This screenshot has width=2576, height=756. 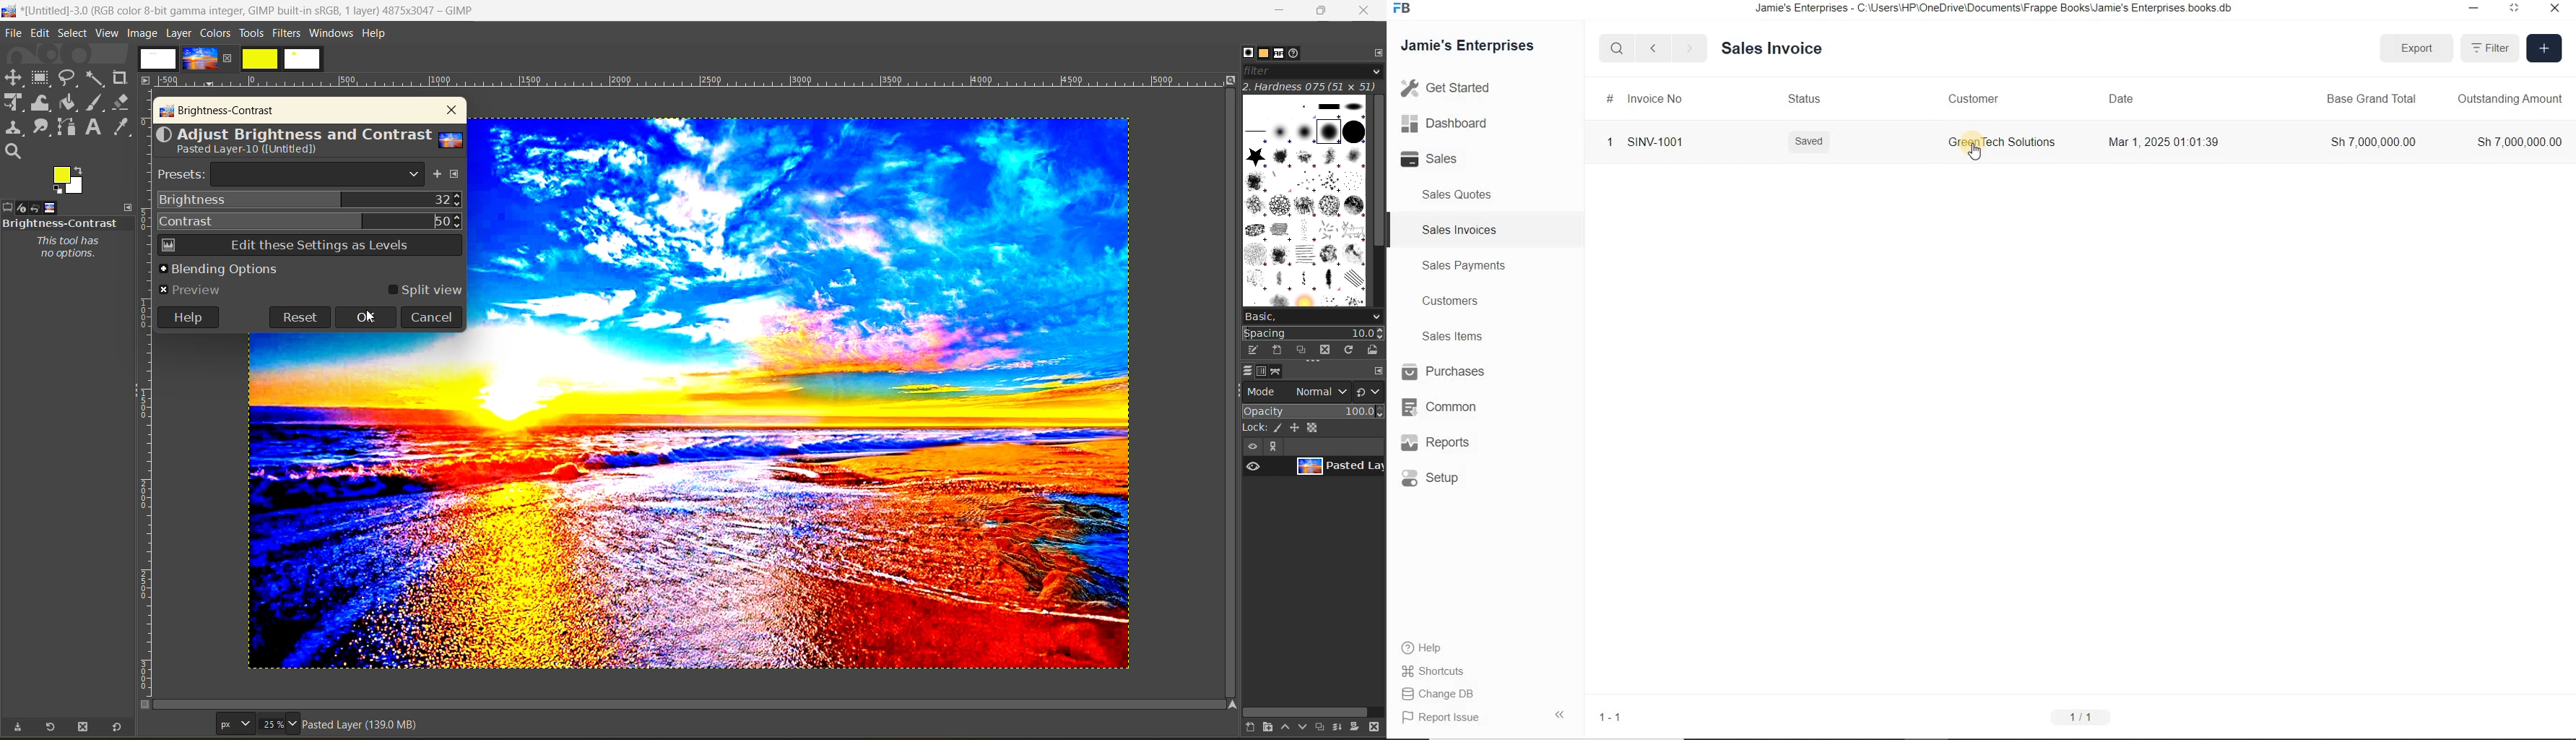 I want to click on Common, so click(x=1437, y=406).